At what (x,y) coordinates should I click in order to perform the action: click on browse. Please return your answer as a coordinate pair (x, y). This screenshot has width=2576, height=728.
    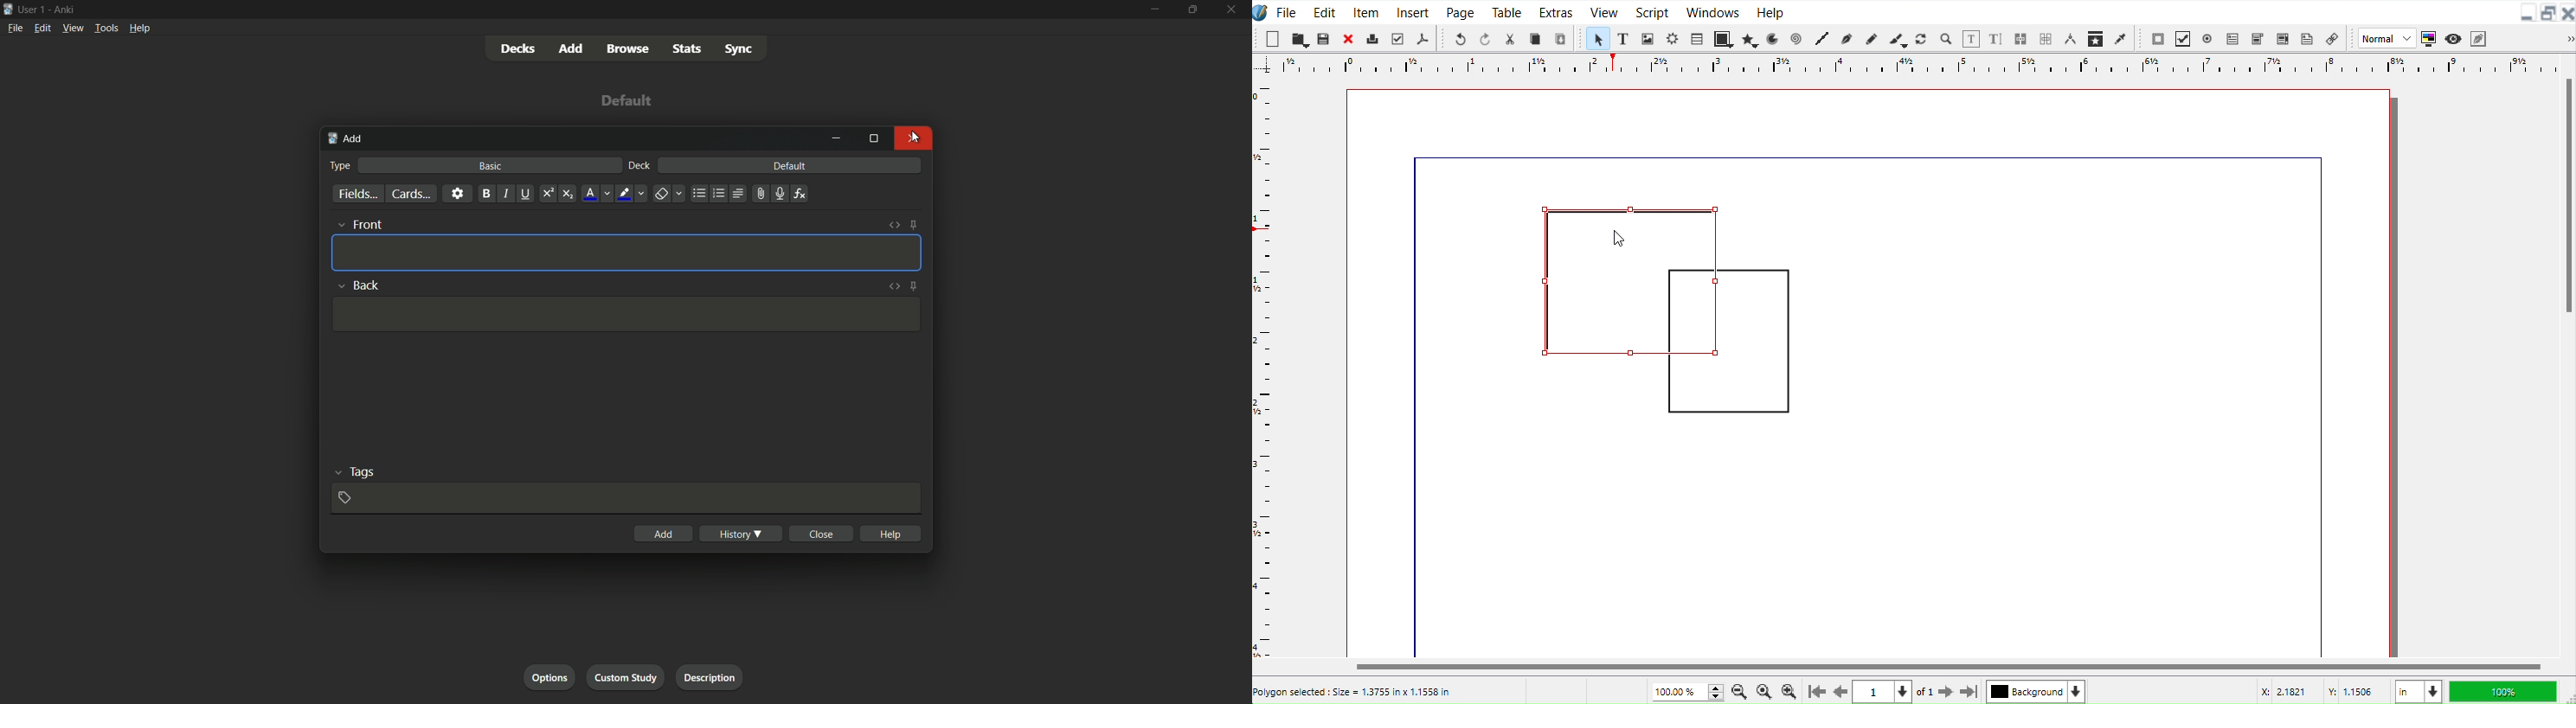
    Looking at the image, I should click on (627, 50).